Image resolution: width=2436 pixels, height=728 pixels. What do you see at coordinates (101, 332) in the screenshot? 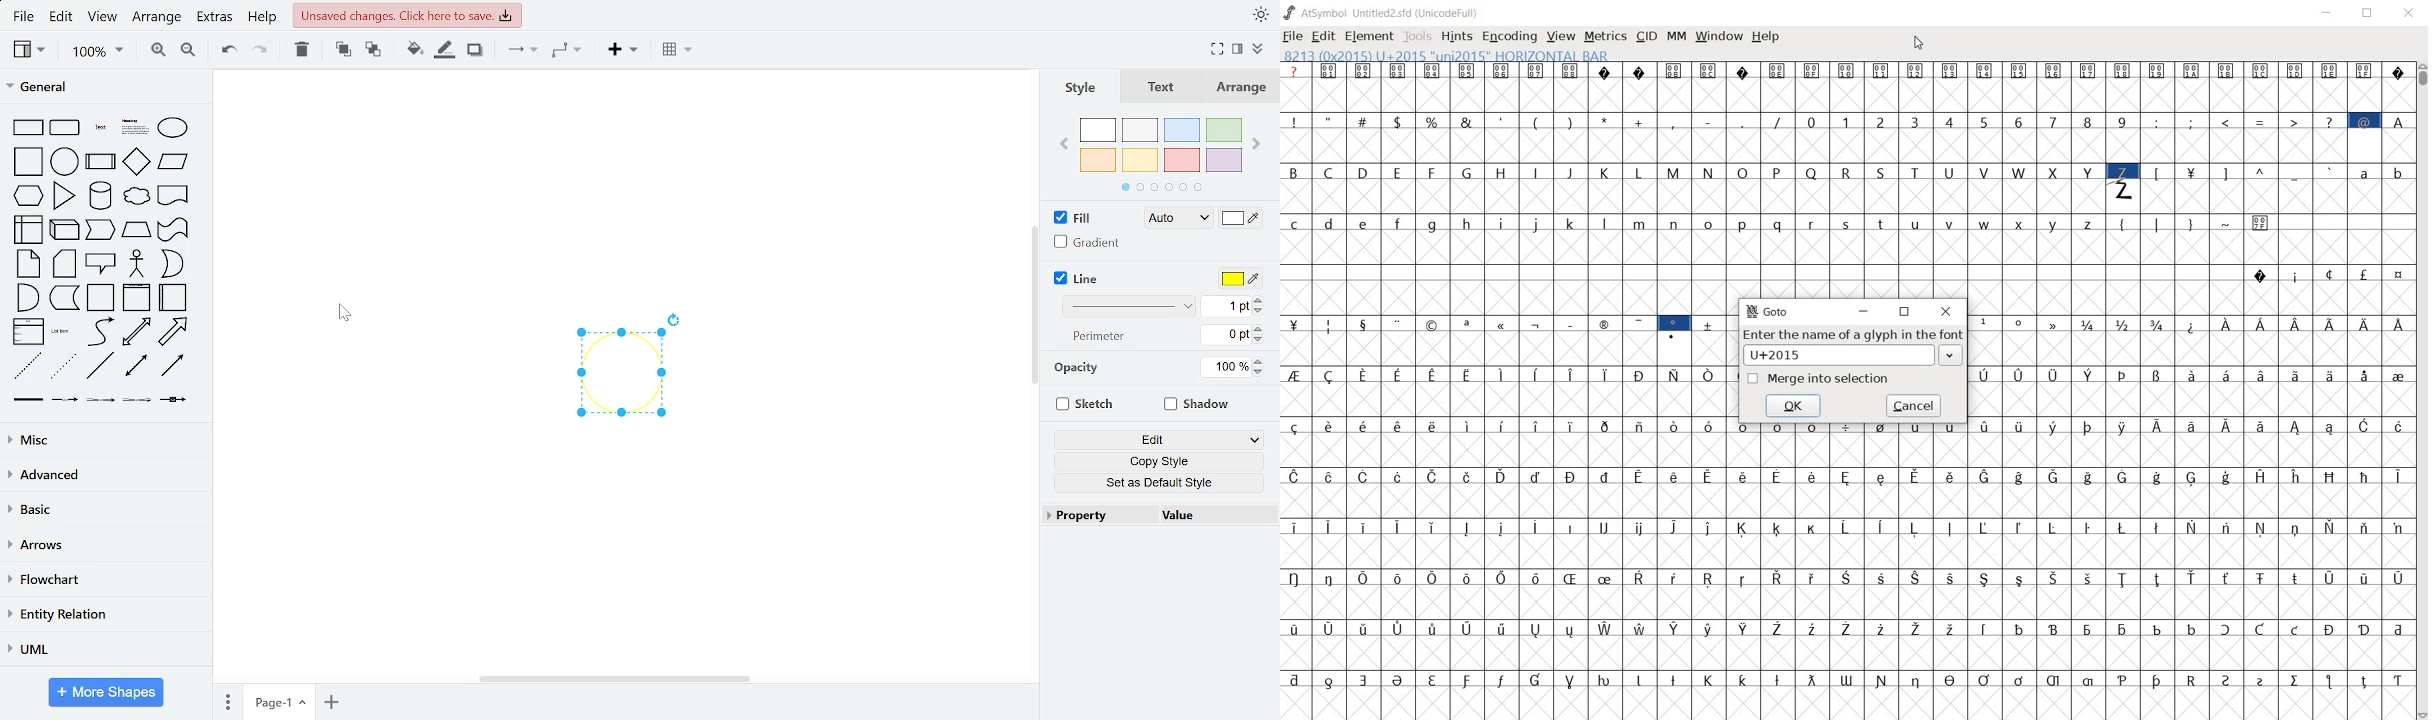
I see `curve` at bounding box center [101, 332].